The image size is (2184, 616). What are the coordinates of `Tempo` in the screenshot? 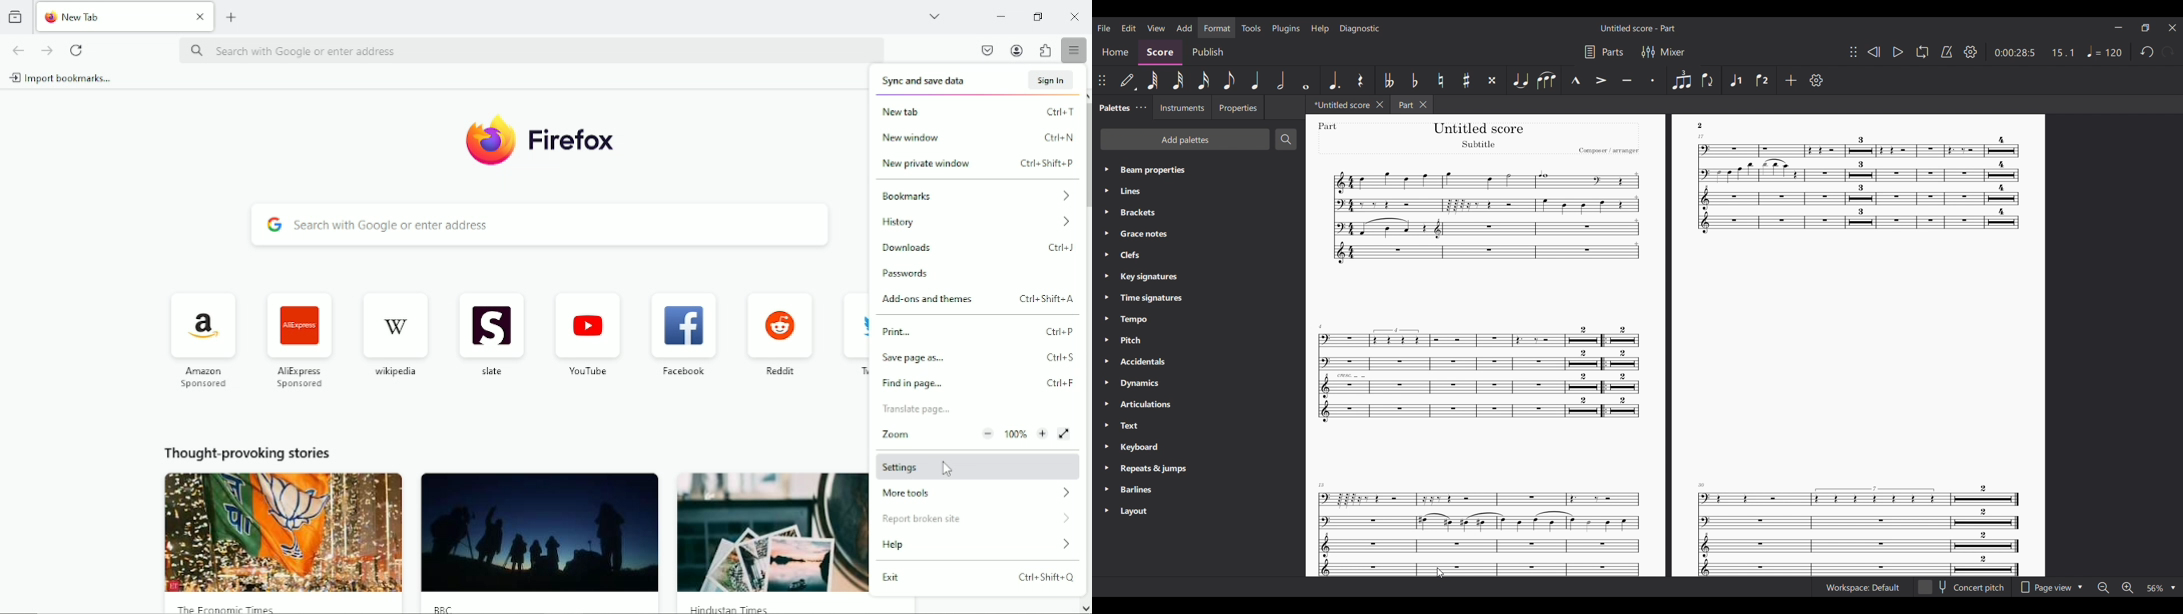 It's located at (1145, 320).